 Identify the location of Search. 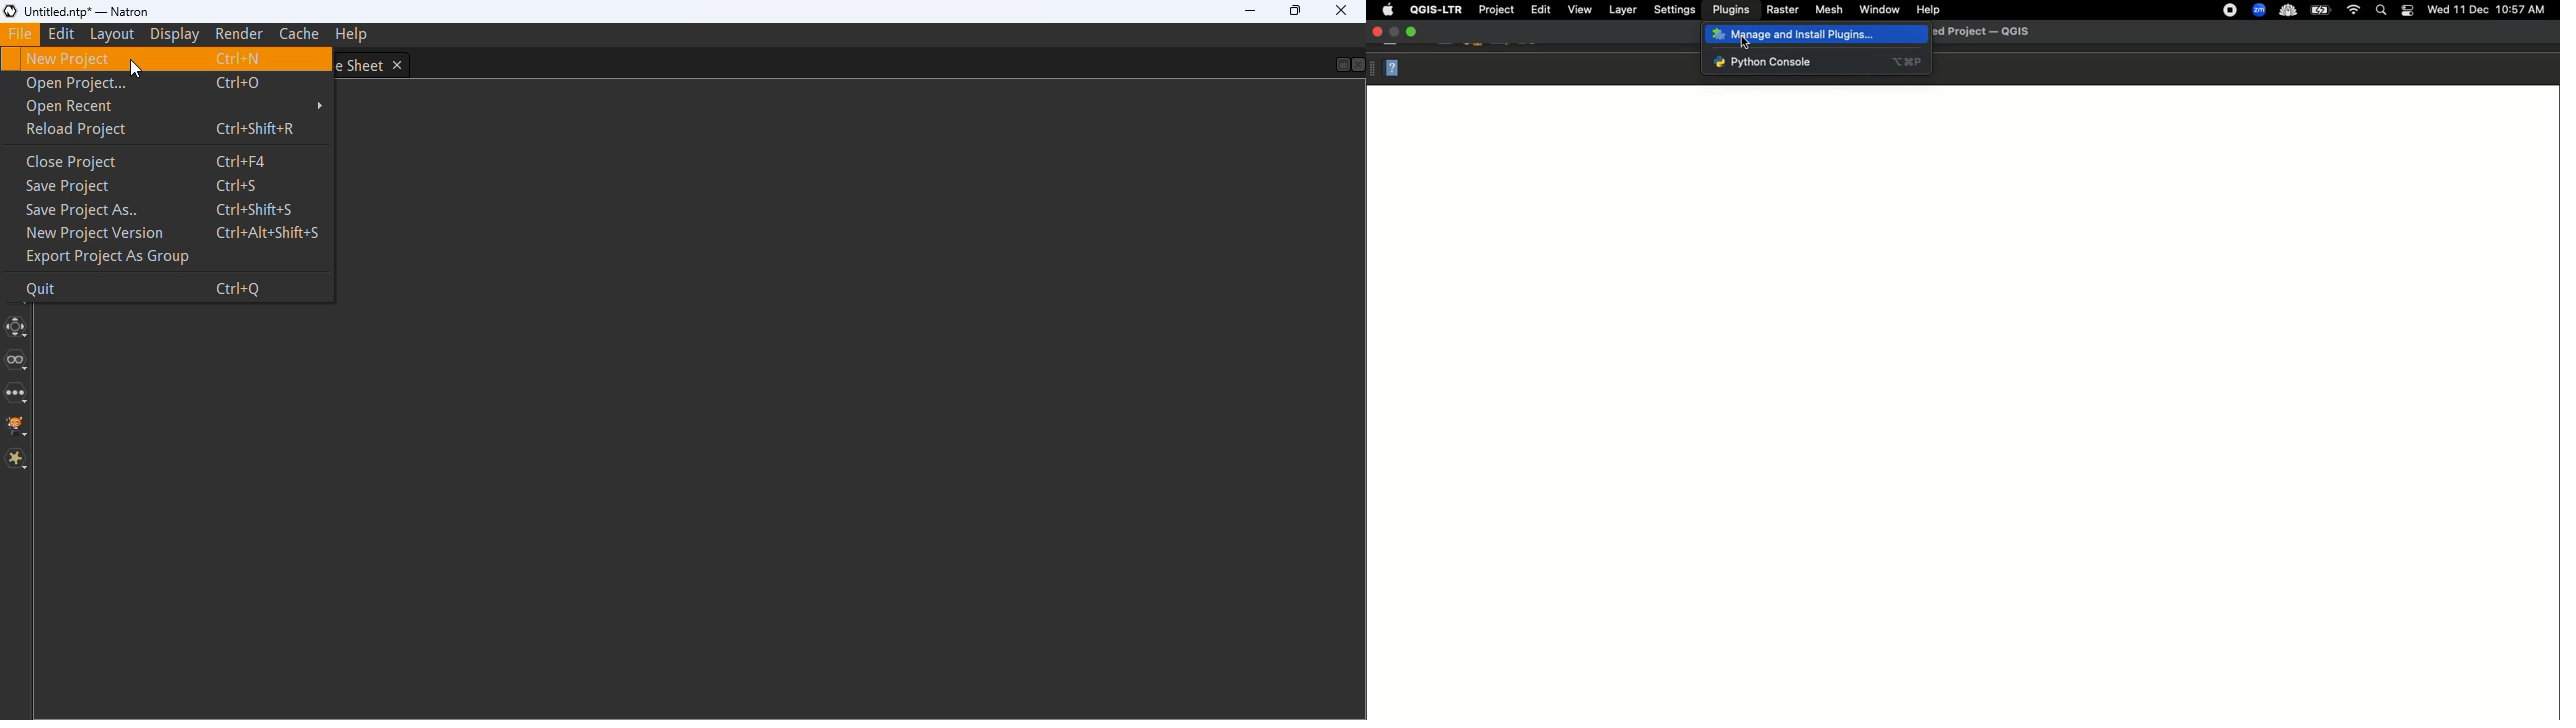
(2381, 11).